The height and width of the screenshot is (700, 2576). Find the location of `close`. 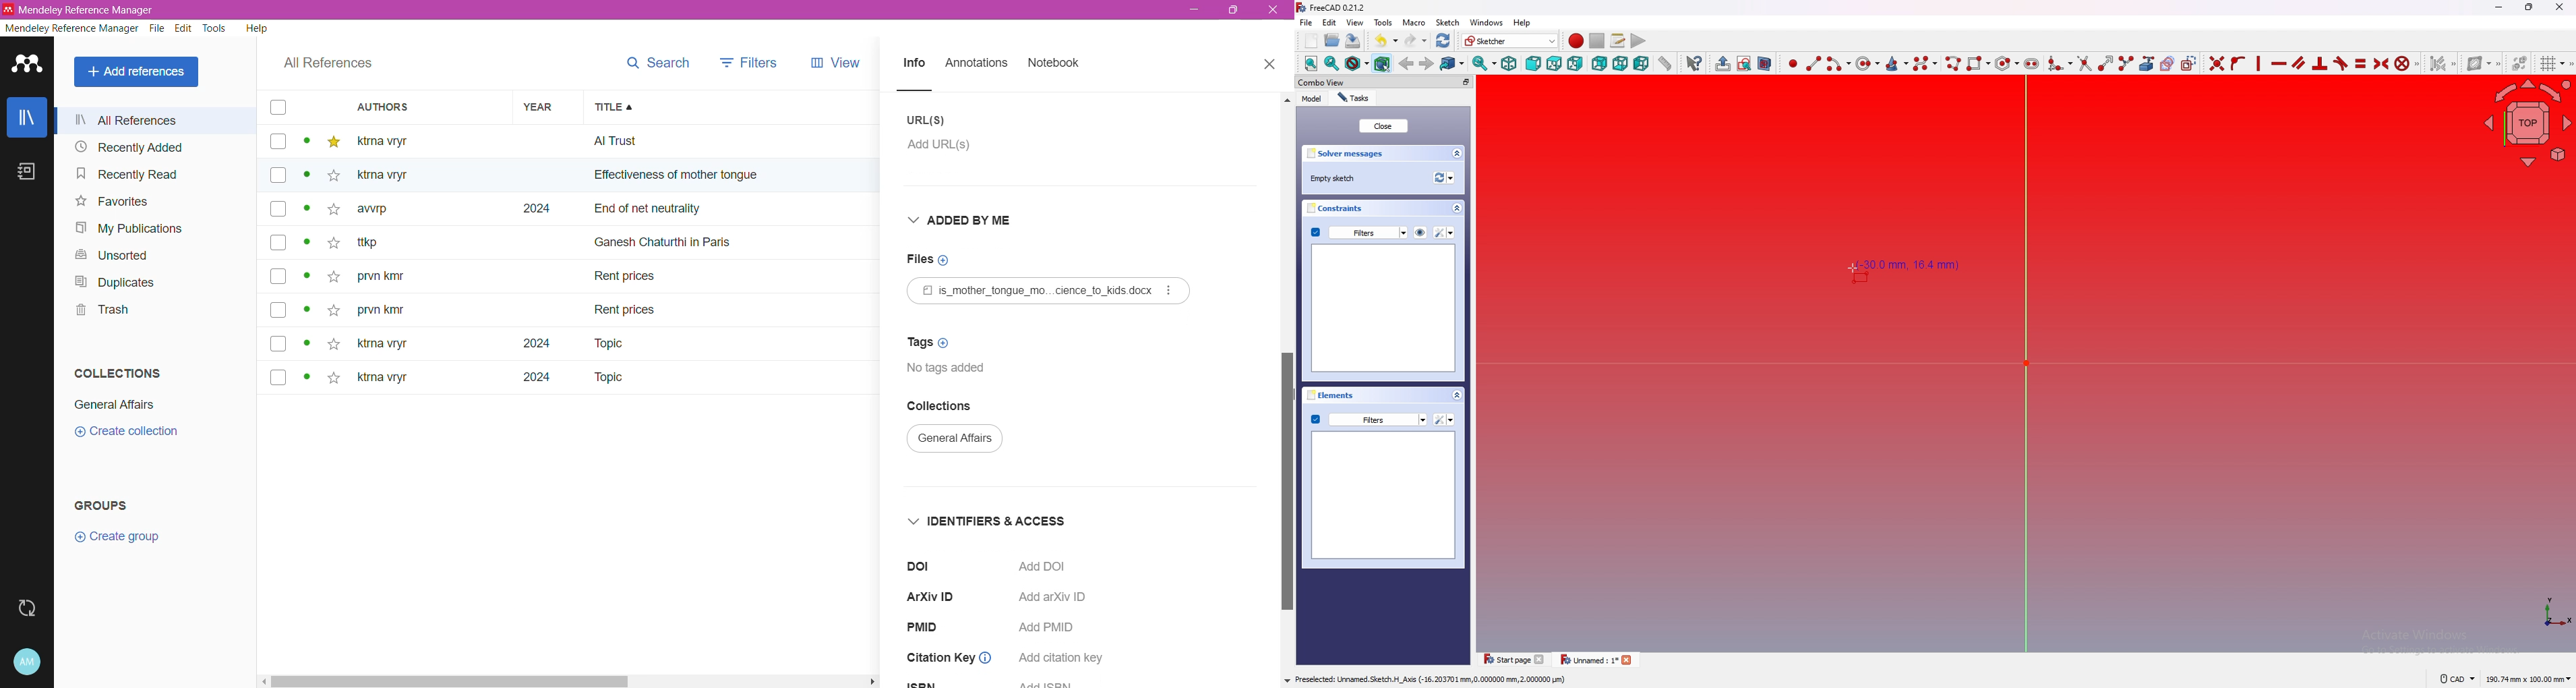

close is located at coordinates (2557, 7).